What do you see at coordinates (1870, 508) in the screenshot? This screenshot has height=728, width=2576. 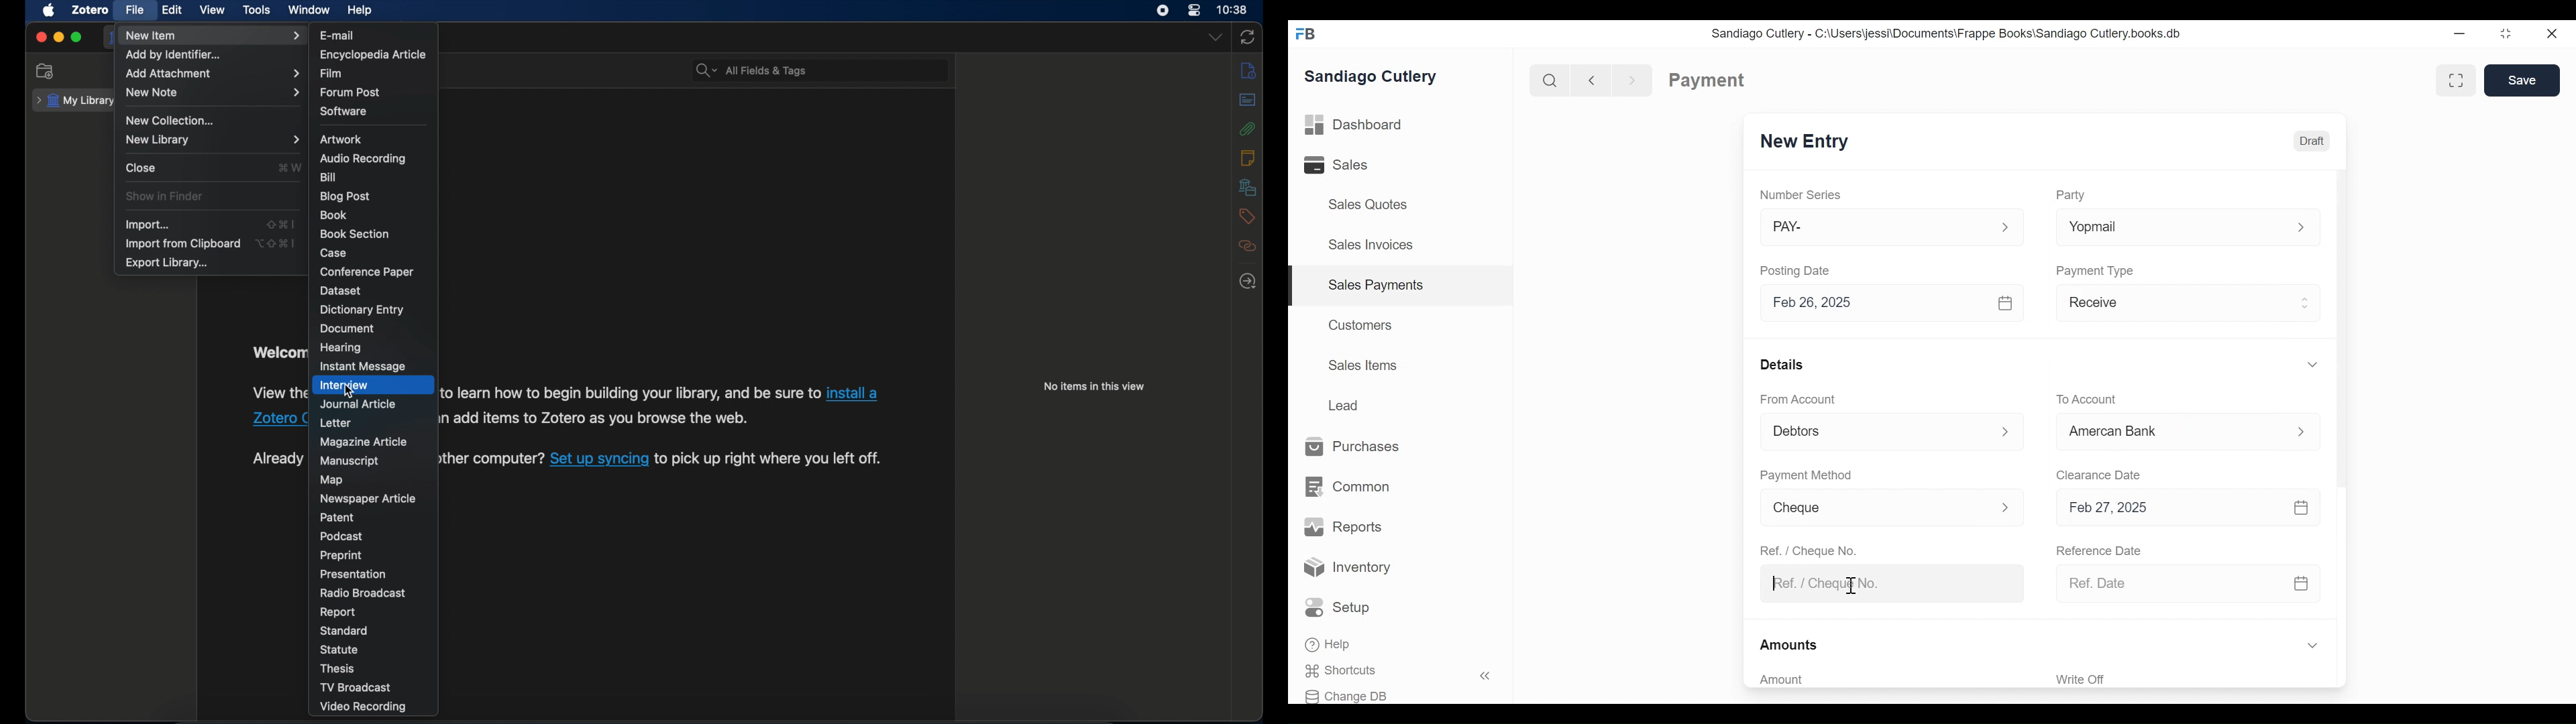 I see `Cheque` at bounding box center [1870, 508].